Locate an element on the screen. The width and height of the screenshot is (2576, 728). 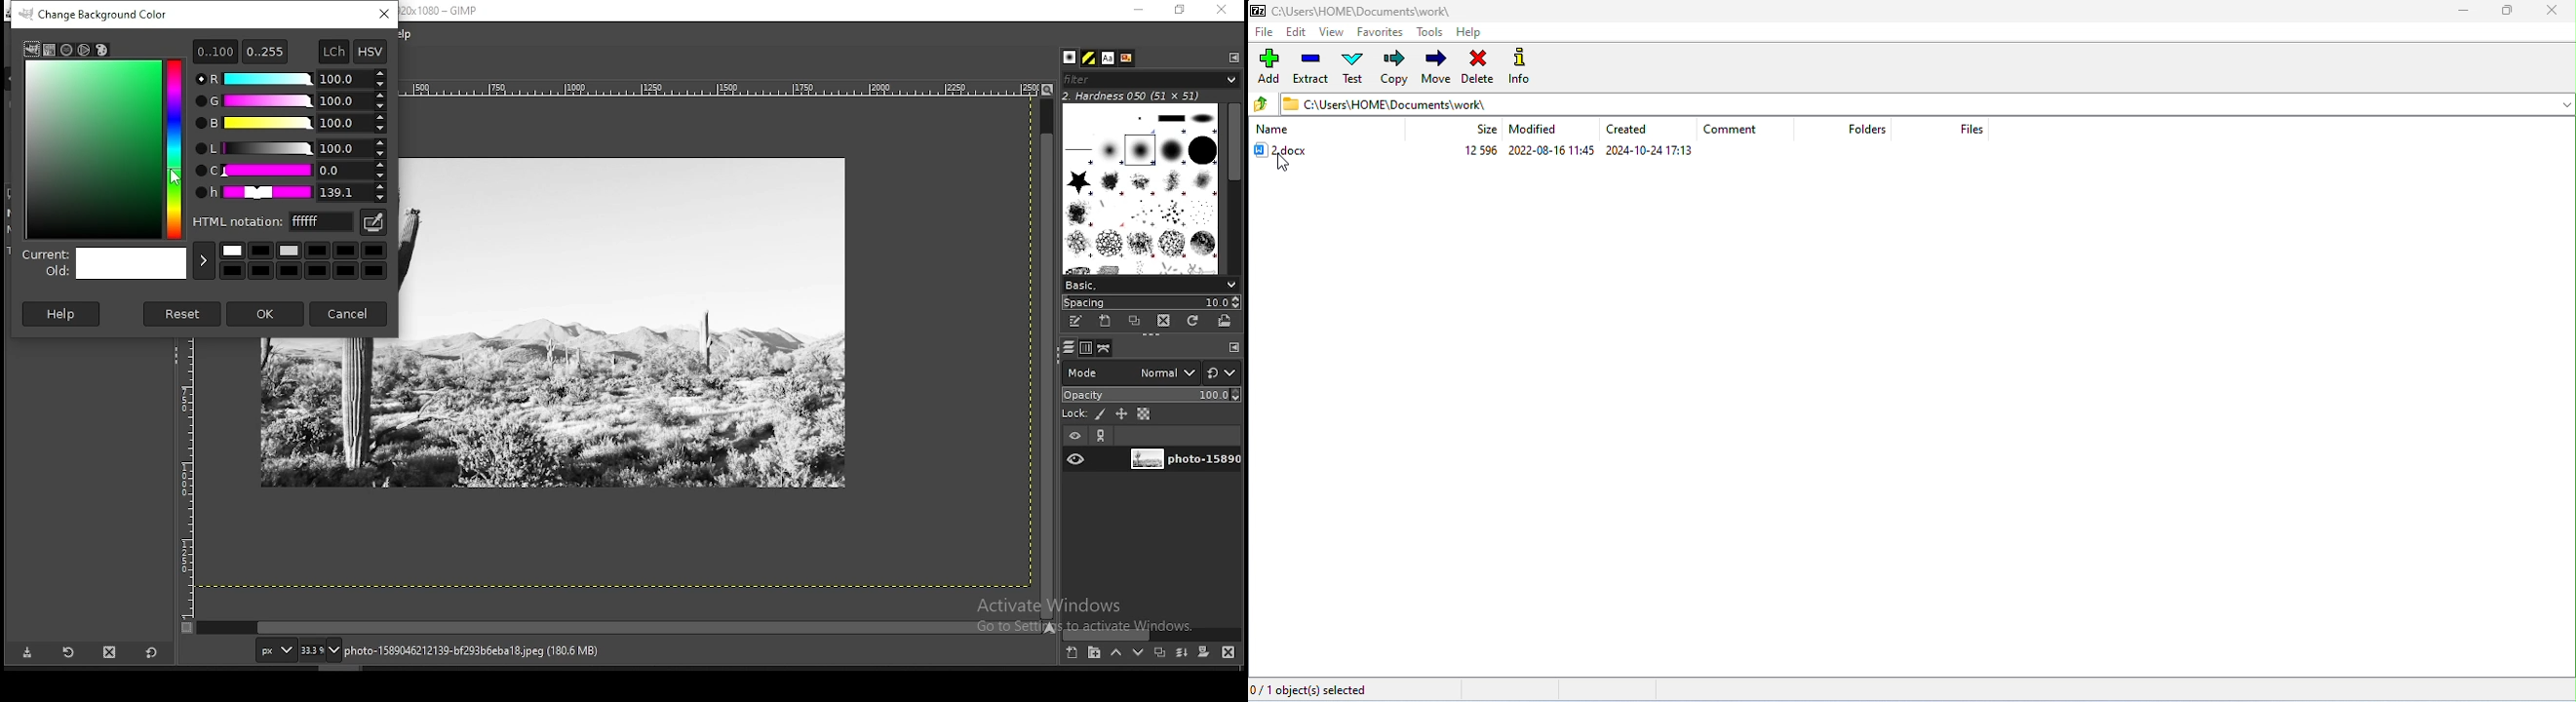
wheel is located at coordinates (85, 50).